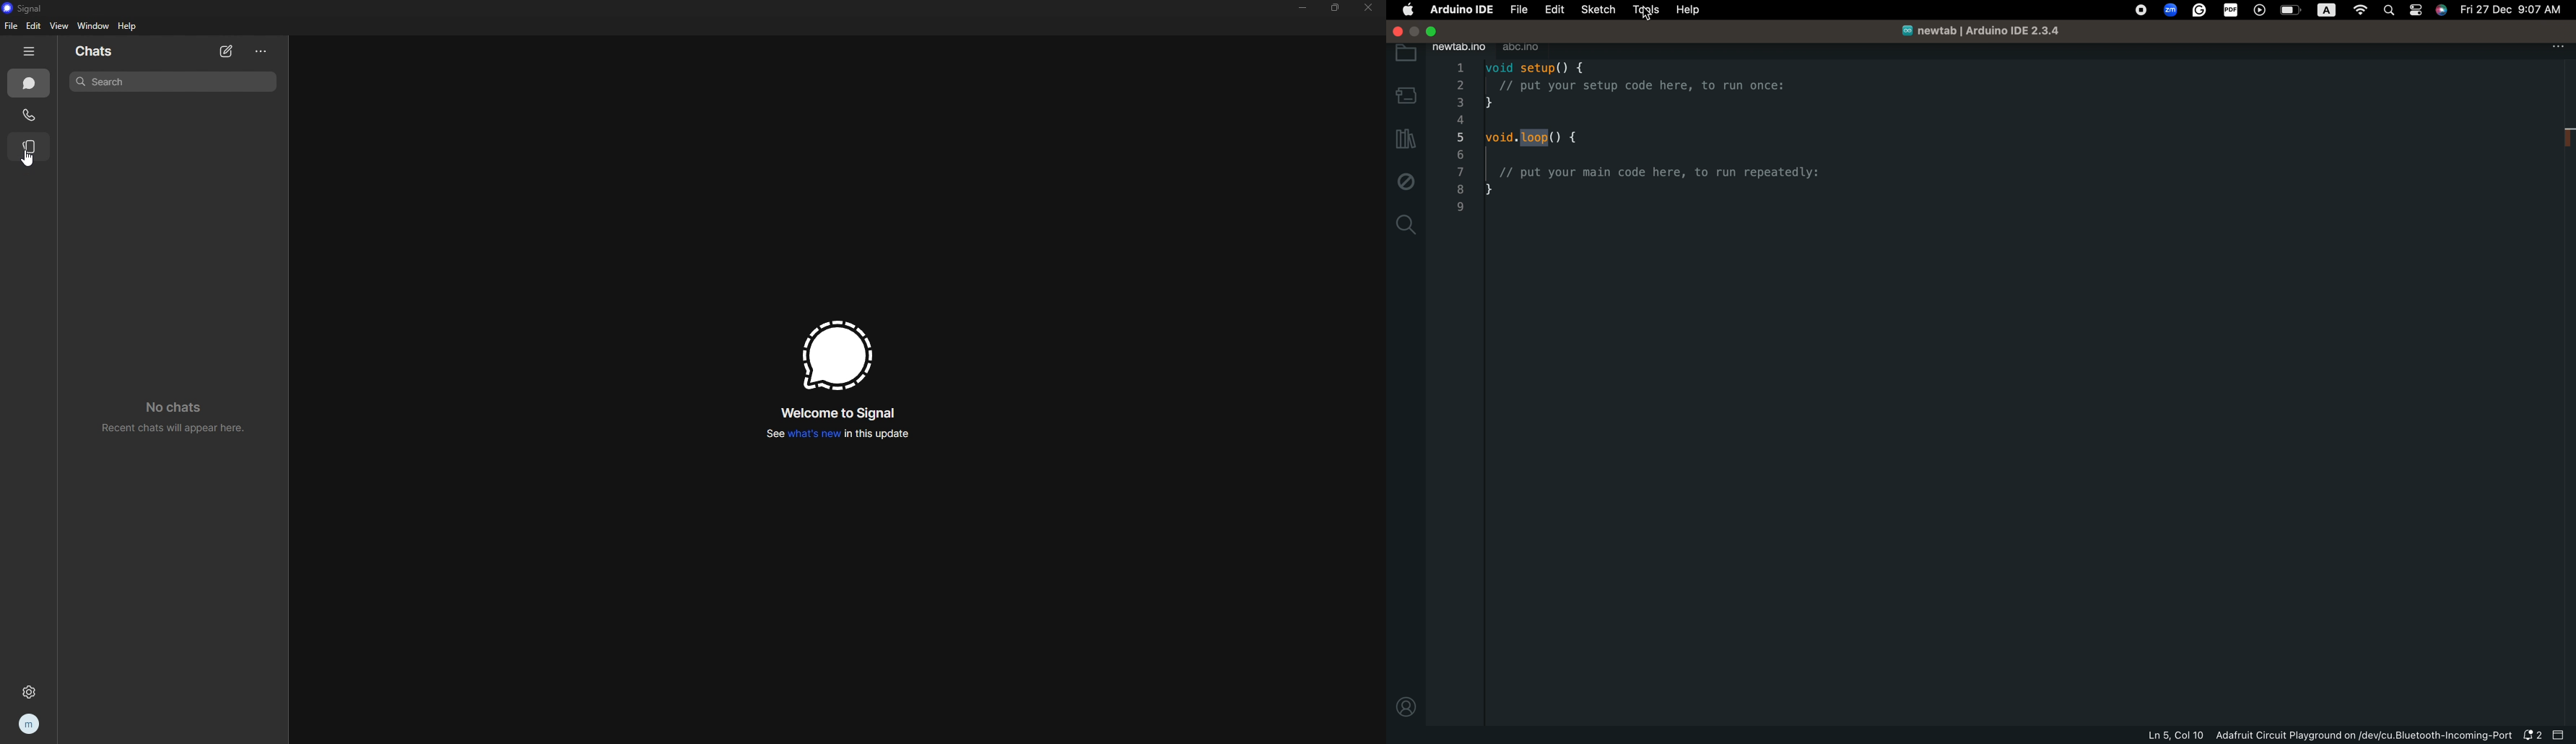  What do you see at coordinates (1405, 95) in the screenshot?
I see `board manager` at bounding box center [1405, 95].